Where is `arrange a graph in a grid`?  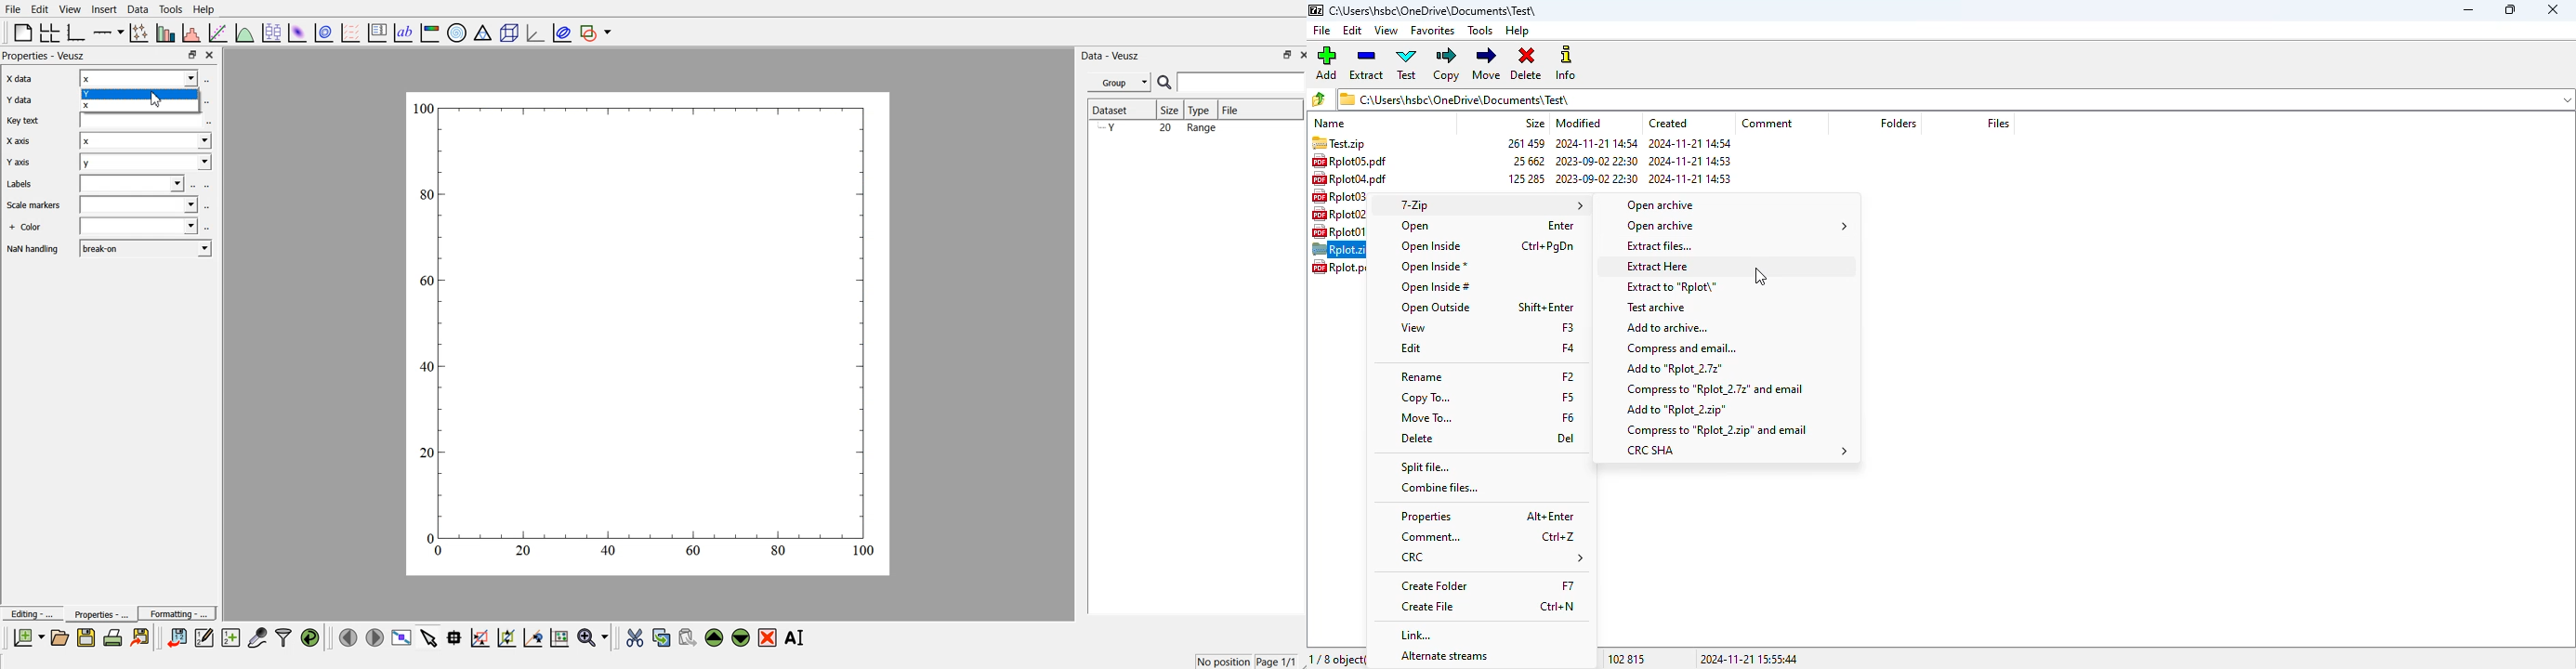
arrange a graph in a grid is located at coordinates (51, 31).